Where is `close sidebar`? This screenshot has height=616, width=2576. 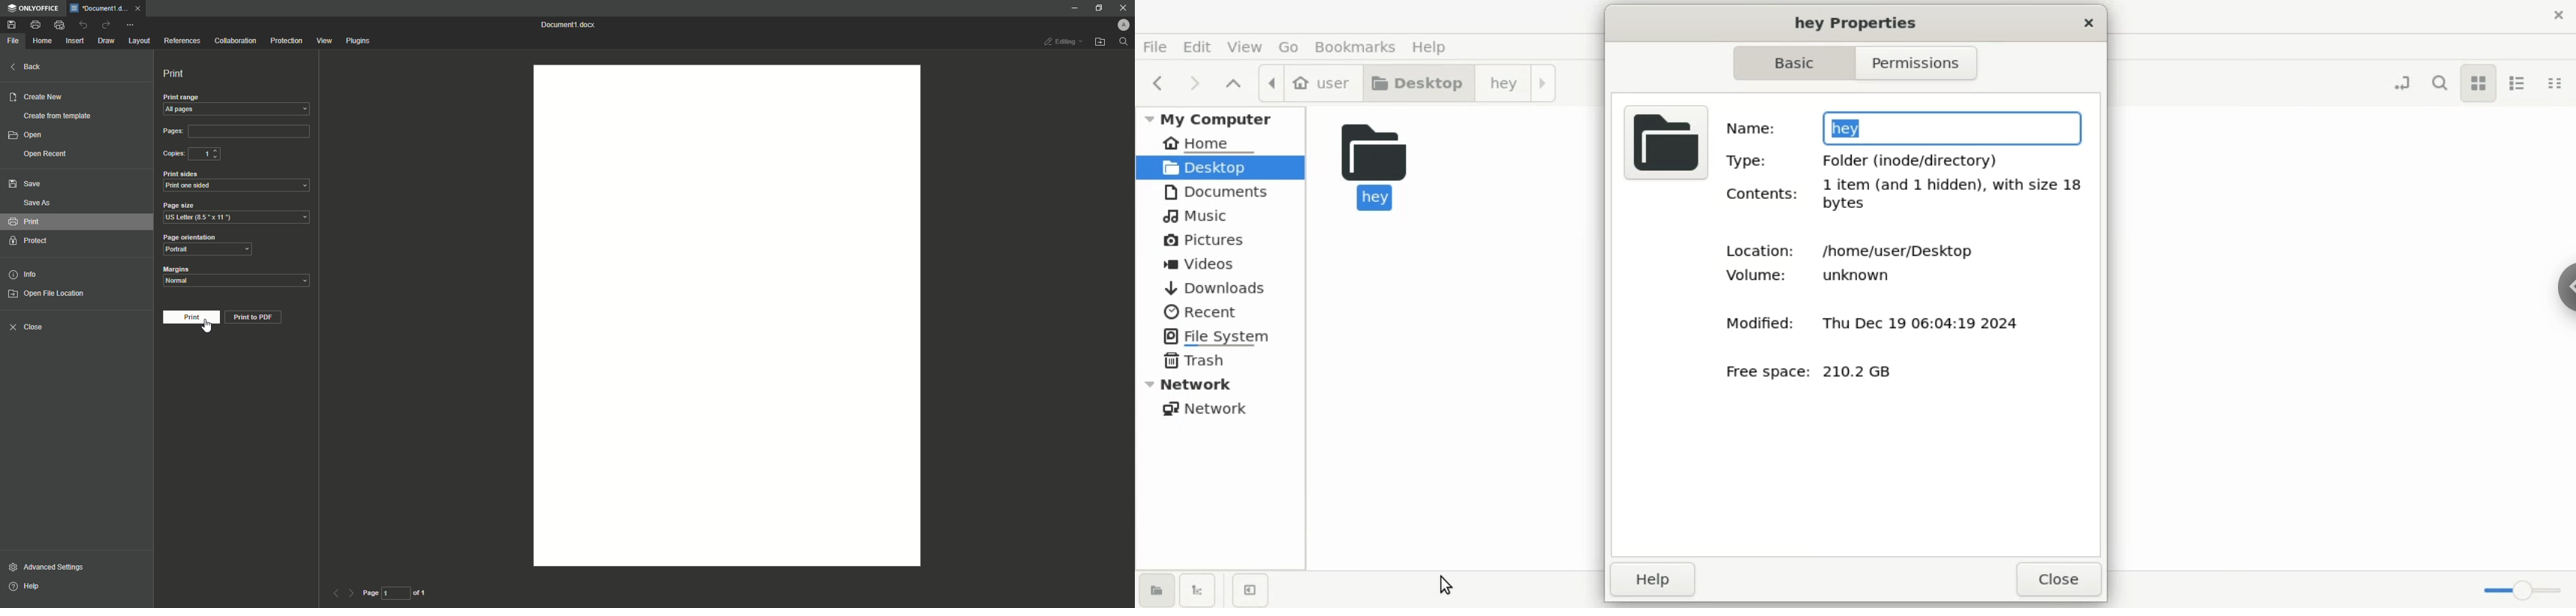 close sidebar is located at coordinates (1249, 591).